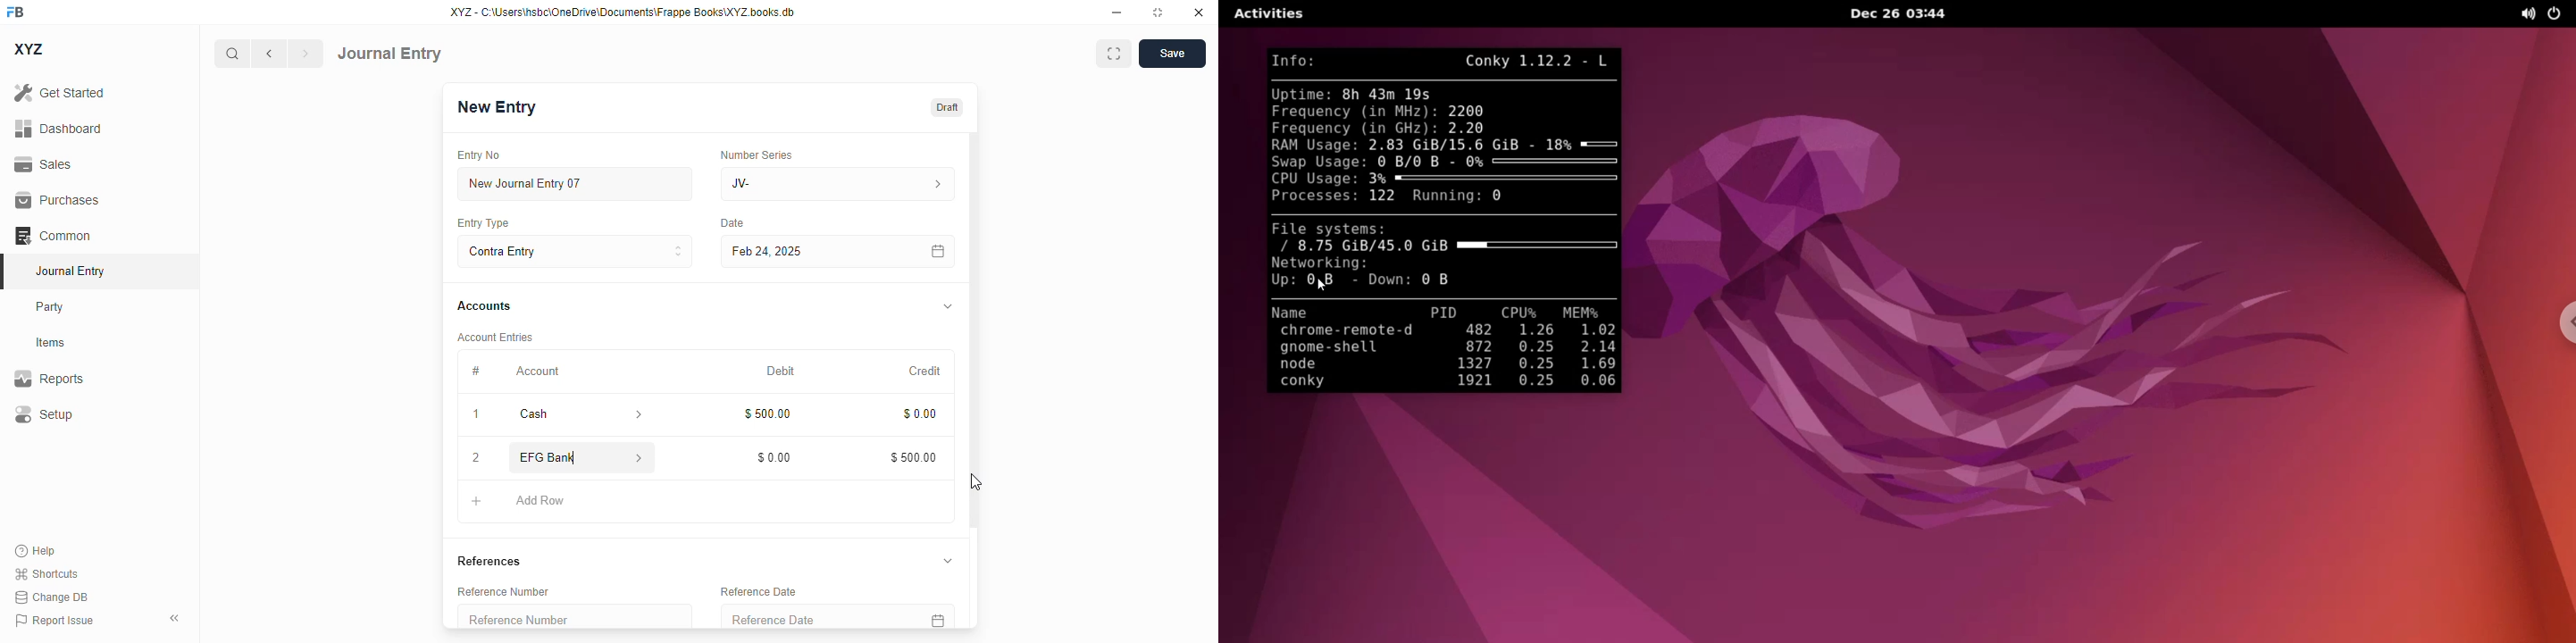 The image size is (2576, 644). I want to click on toggle sidebar, so click(176, 618).